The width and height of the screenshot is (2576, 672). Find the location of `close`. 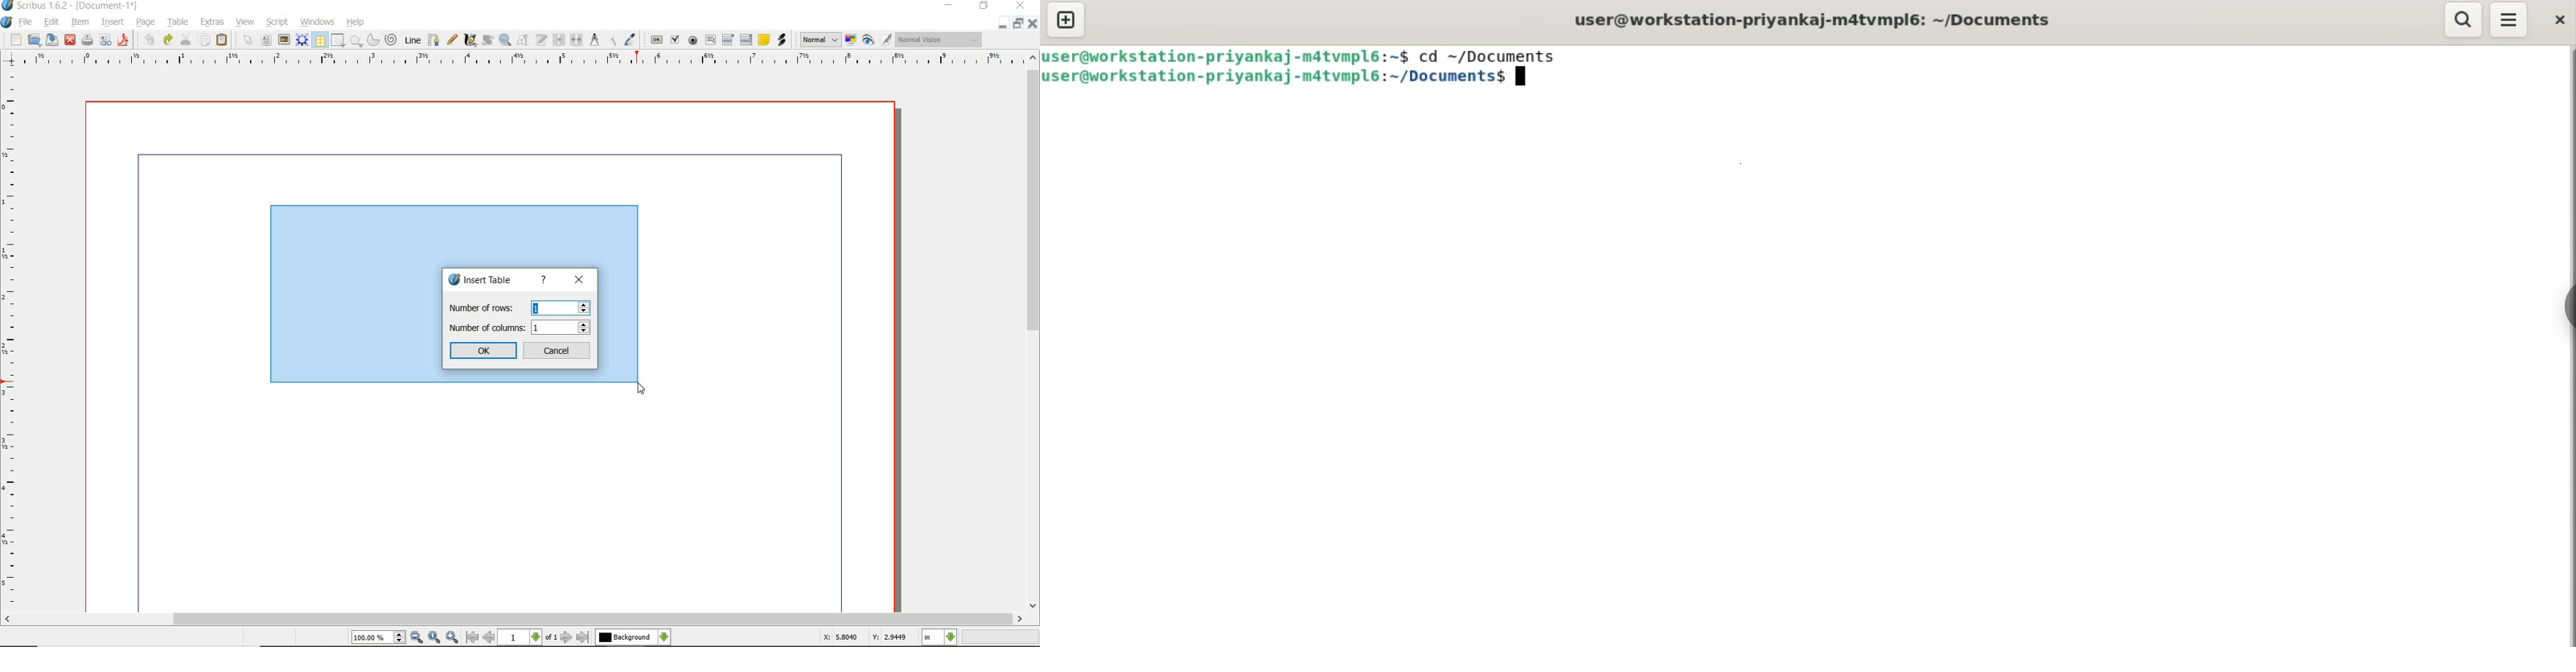

close is located at coordinates (69, 39).